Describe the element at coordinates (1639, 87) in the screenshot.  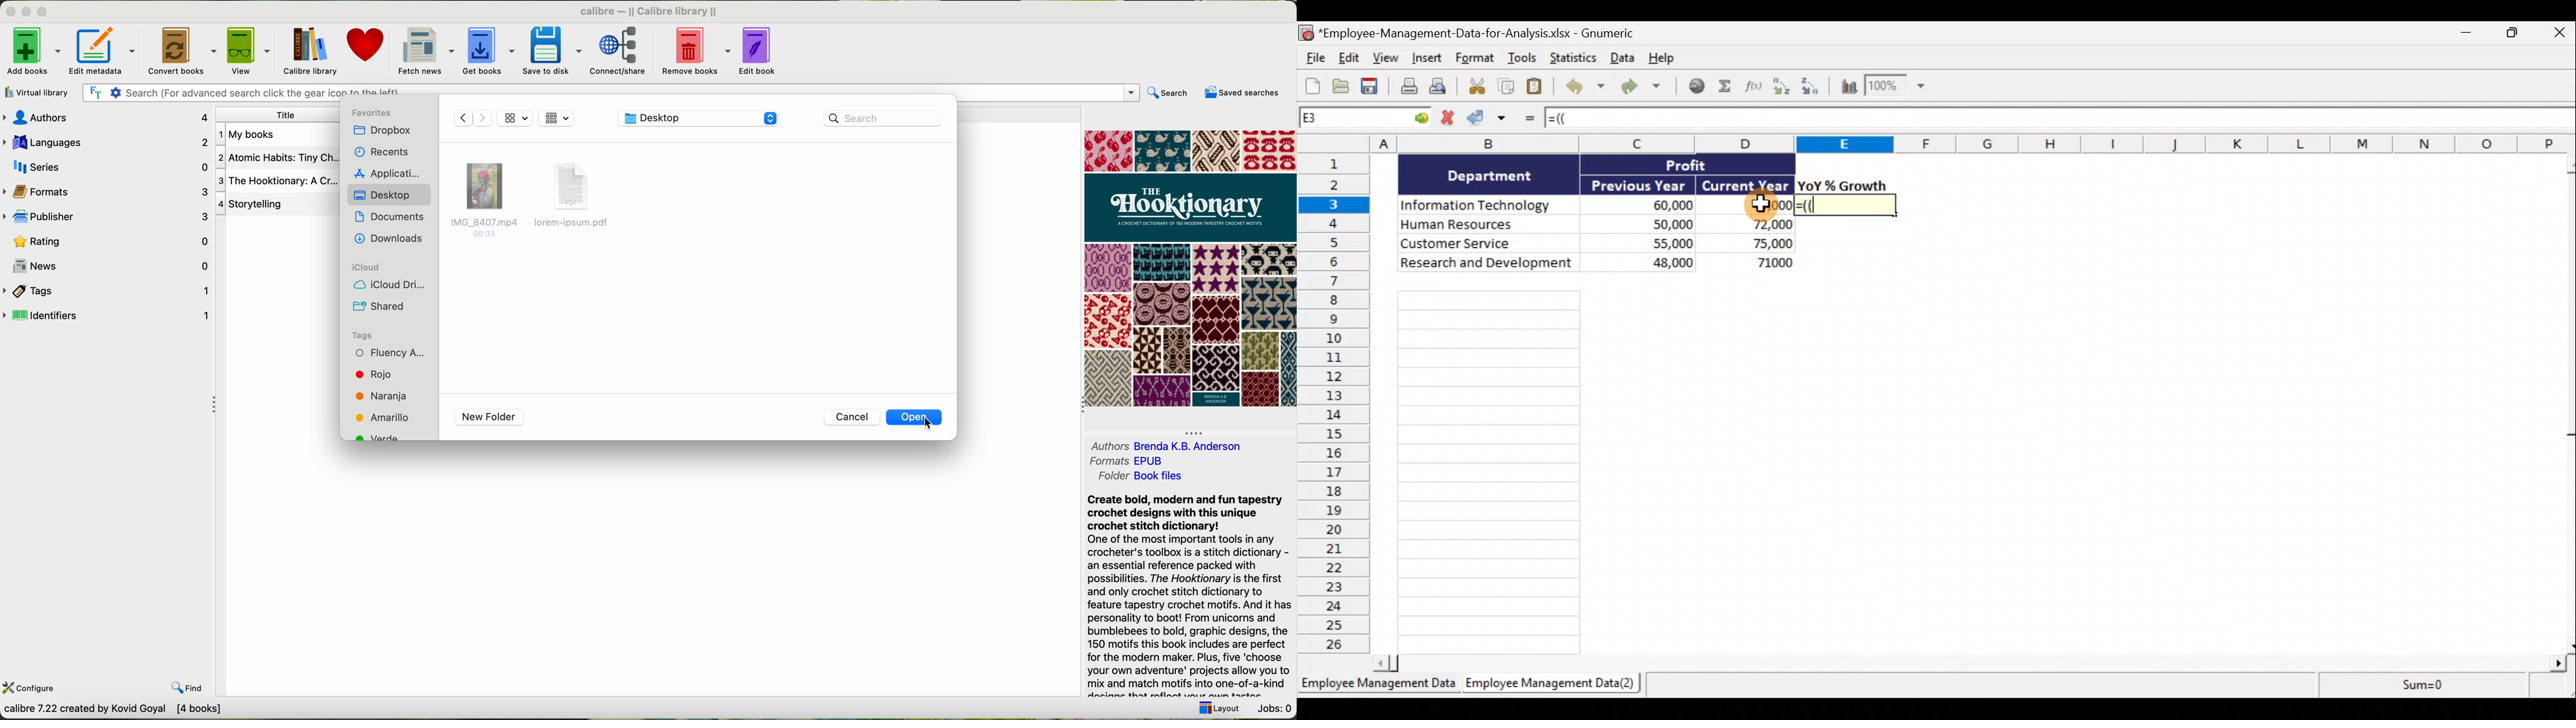
I see `Redo undone action` at that location.